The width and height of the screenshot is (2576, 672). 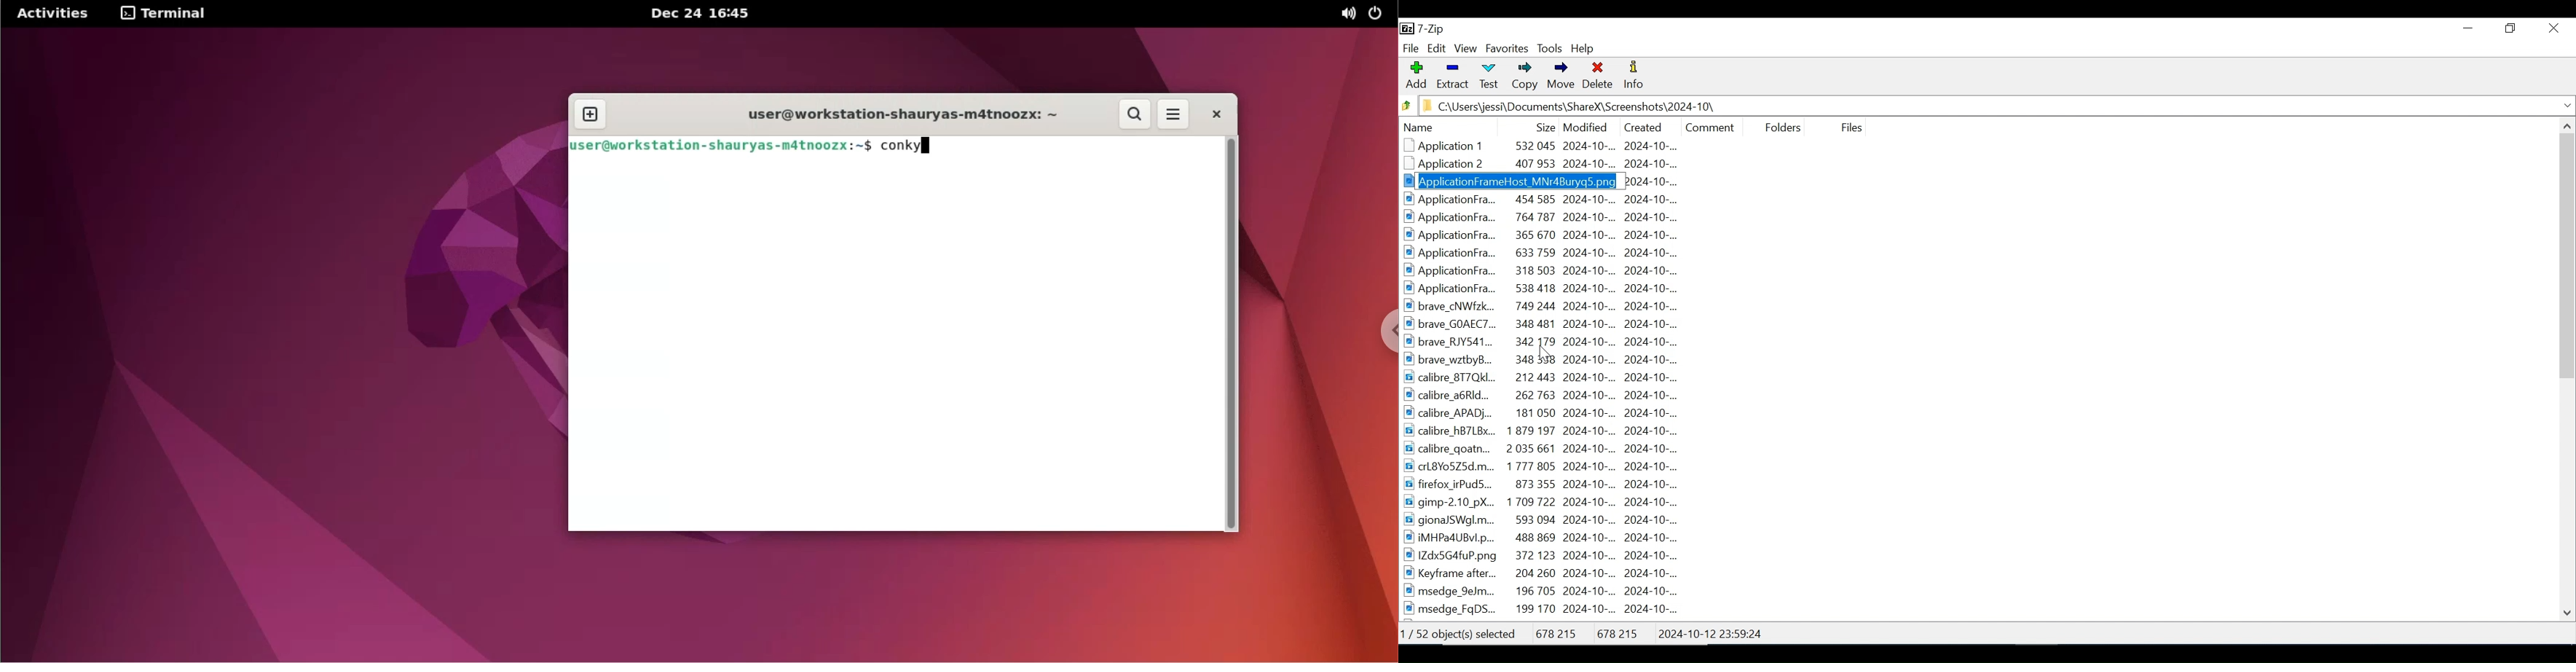 What do you see at coordinates (1425, 29) in the screenshot?
I see `7-Zip Desktop Icon` at bounding box center [1425, 29].